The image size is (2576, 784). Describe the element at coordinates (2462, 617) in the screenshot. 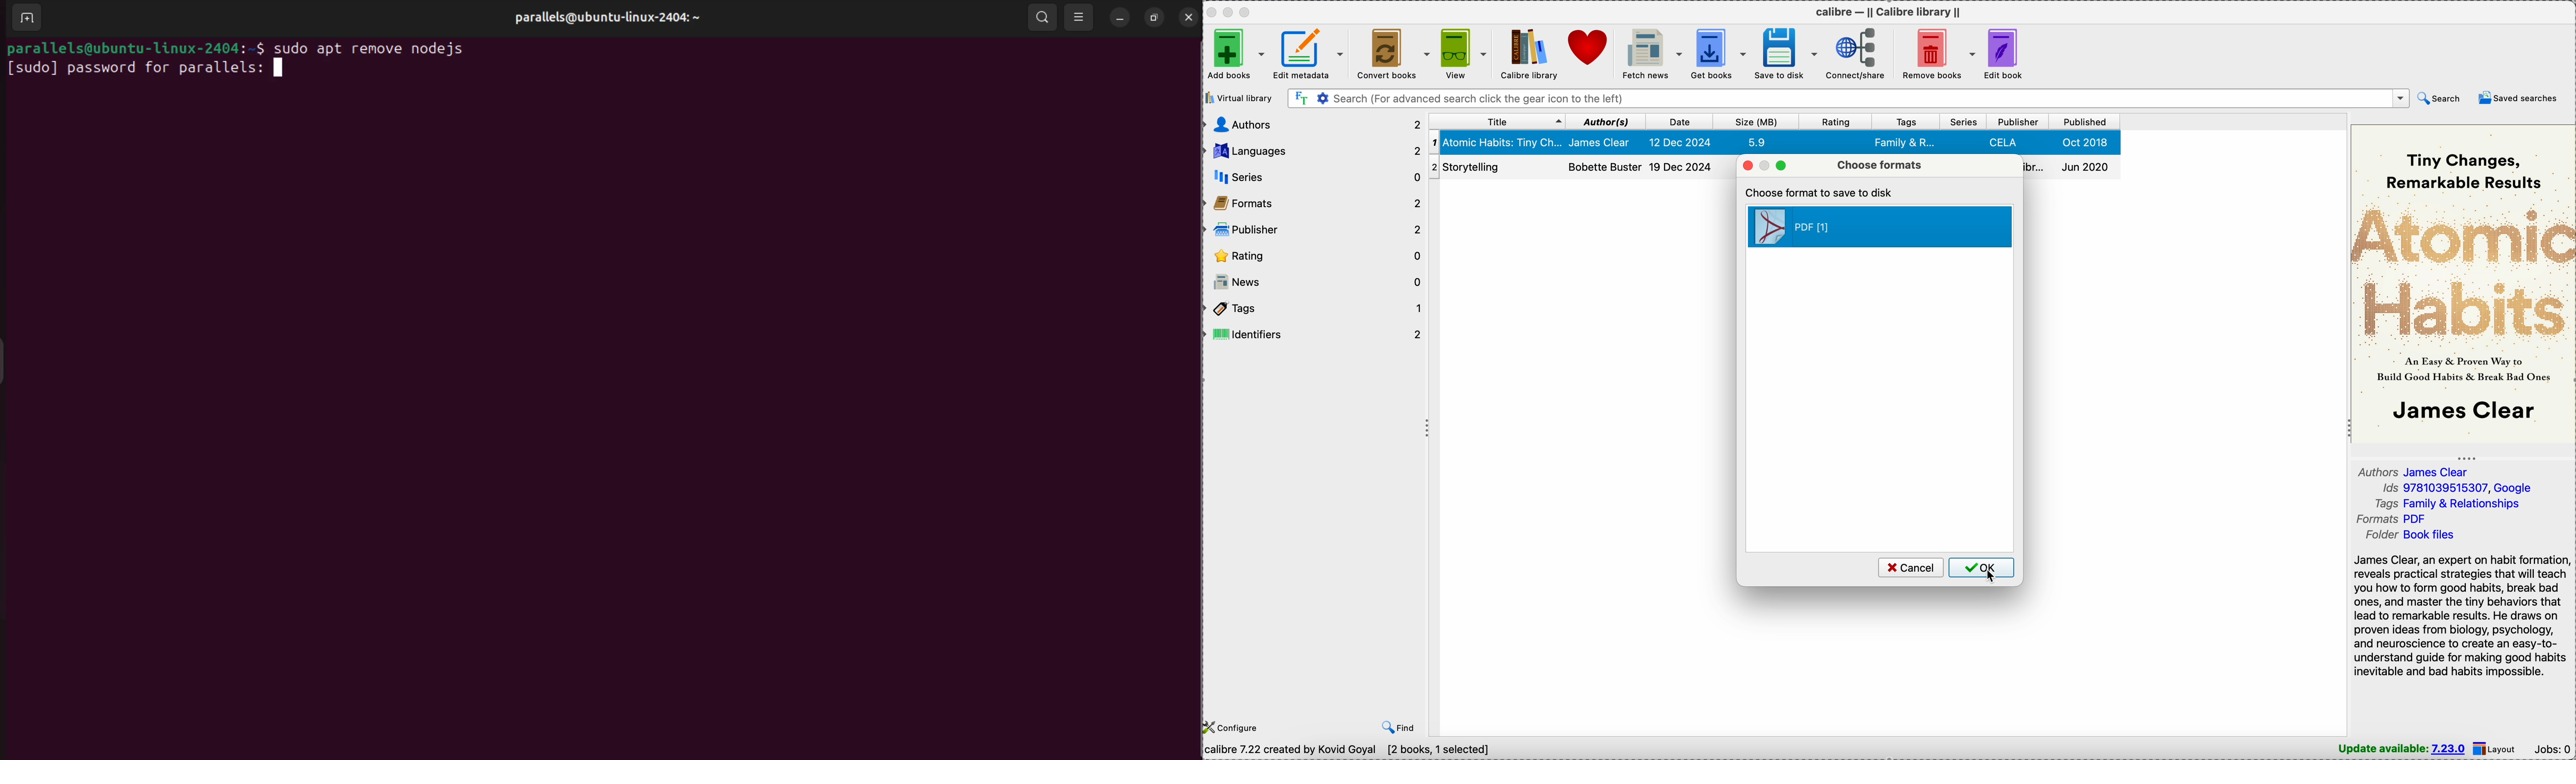

I see `James Clear, an expert on habit formation reveals practical strategies that will teach you how to form good habits, break bad ones, and master the tiny behaviors that lead to remarkable results. He draws on proven ideas from biology, psychology, and neuroscience to create an easy-to-understand guide...` at that location.